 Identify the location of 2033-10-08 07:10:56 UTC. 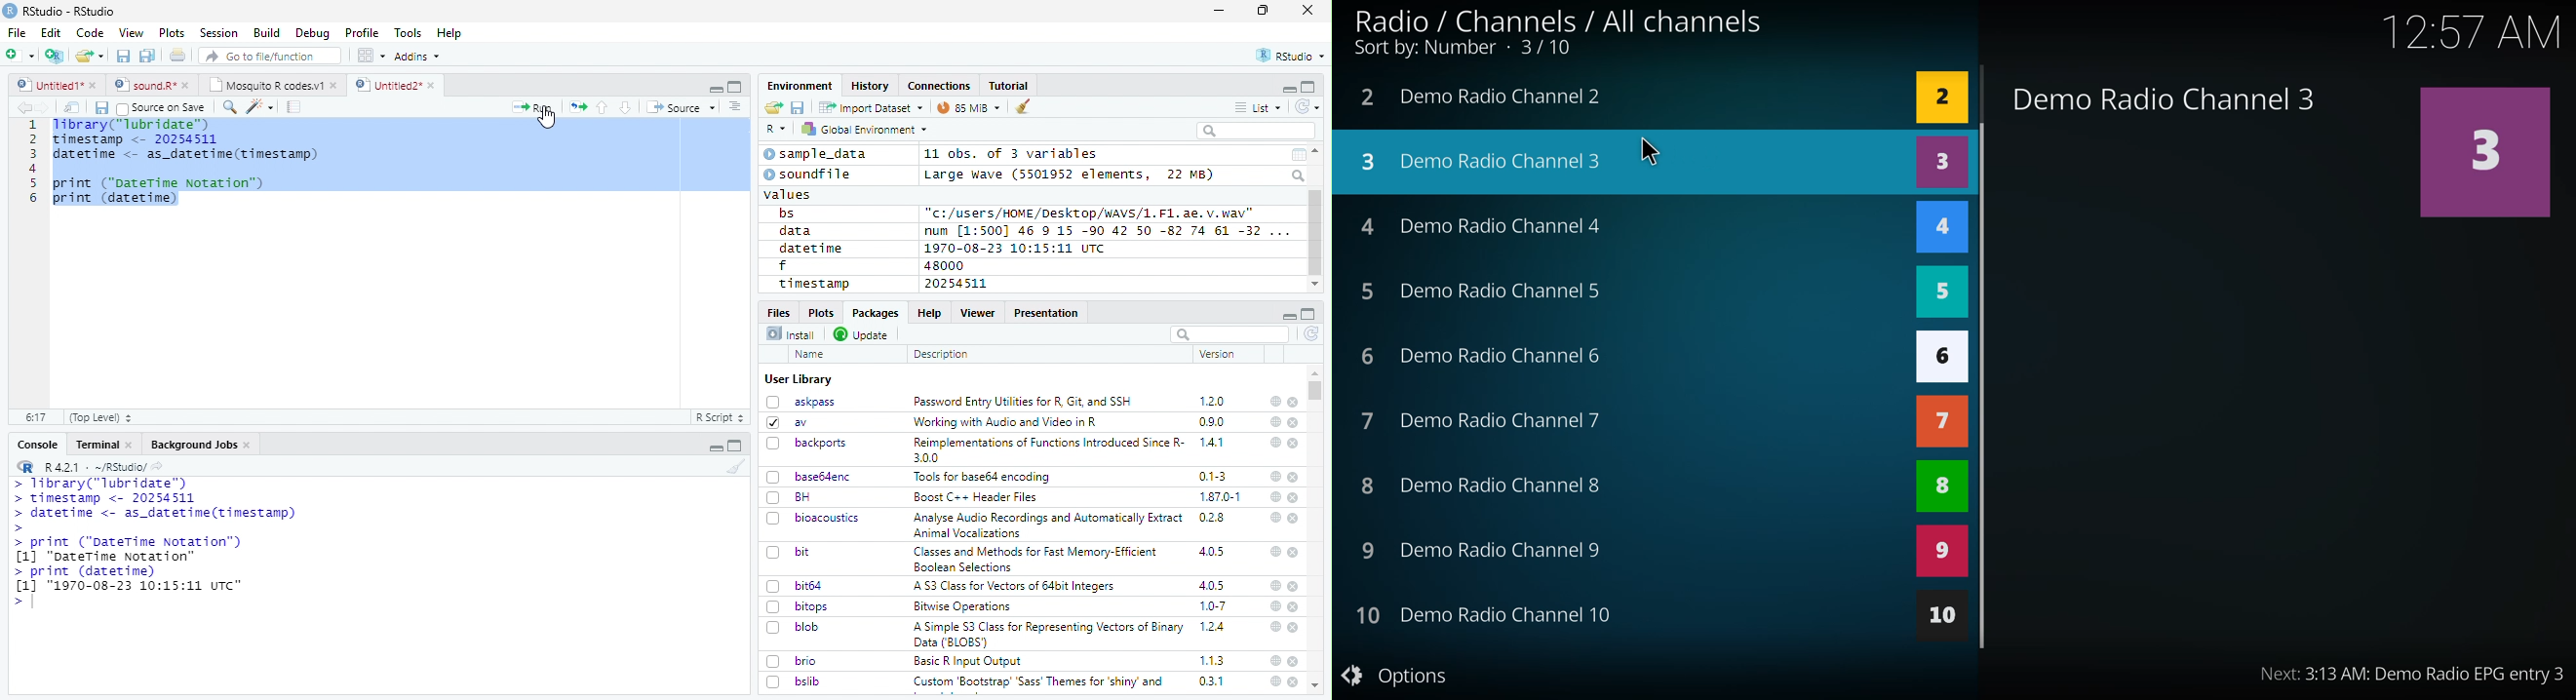
(1016, 248).